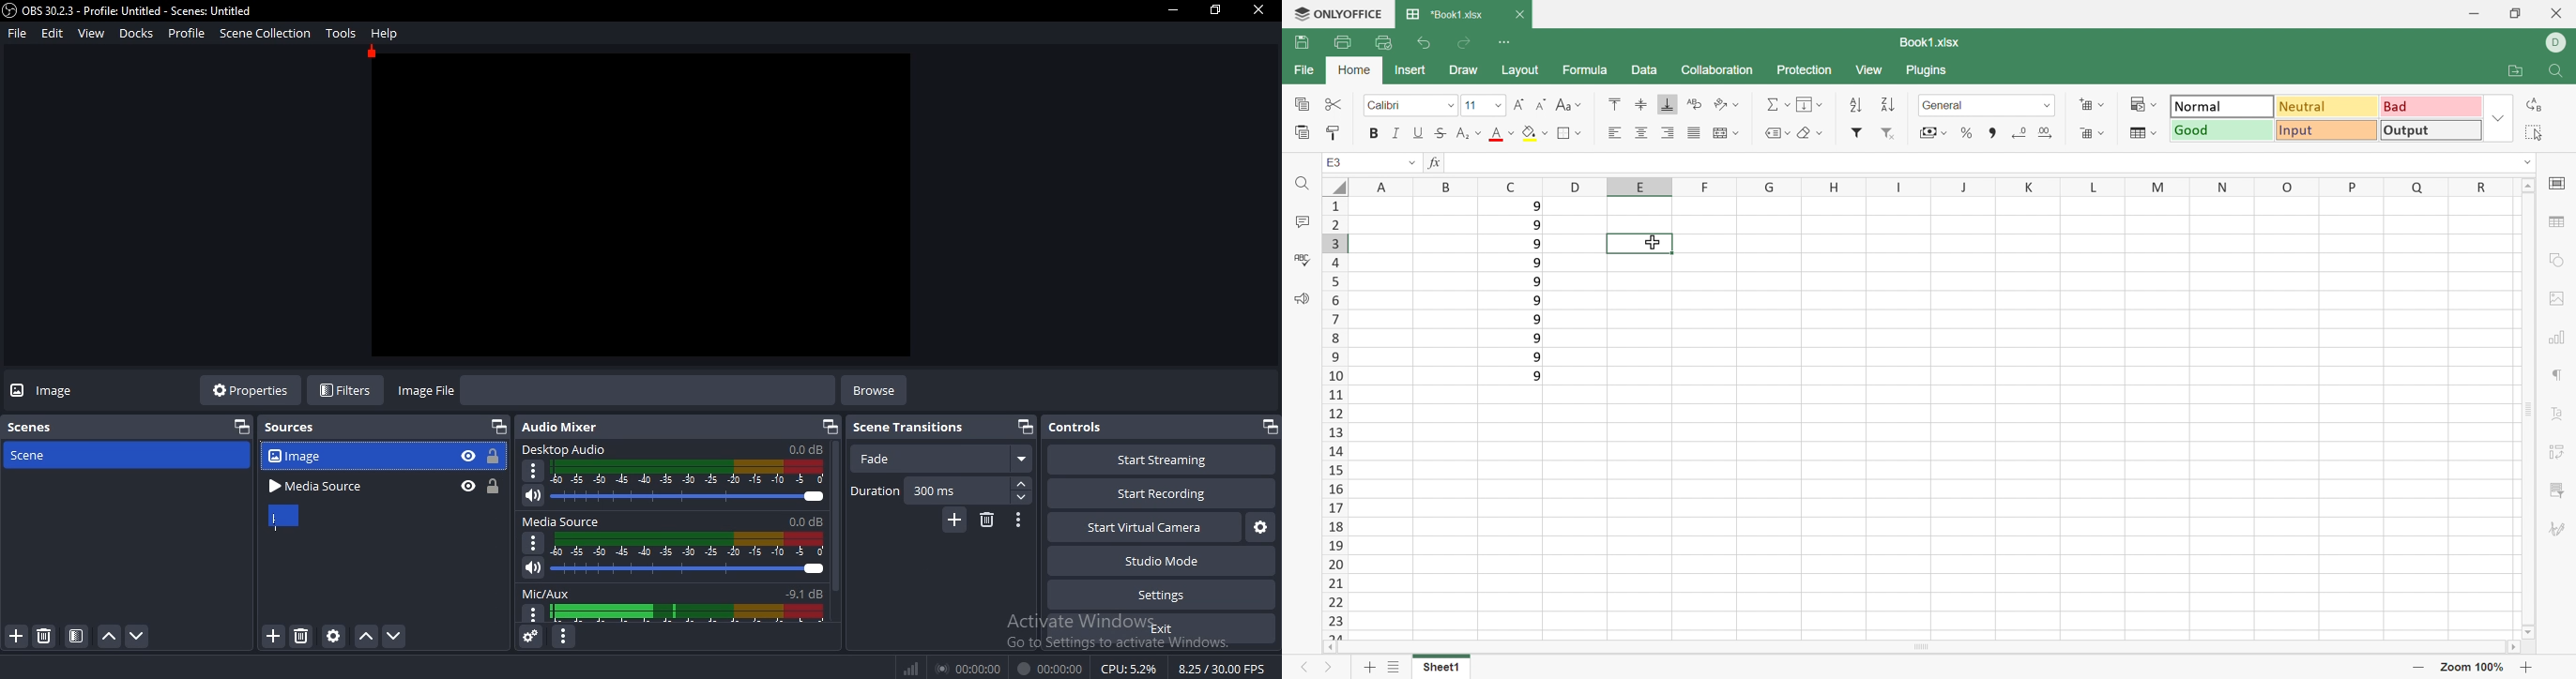  I want to click on image file, so click(424, 391).